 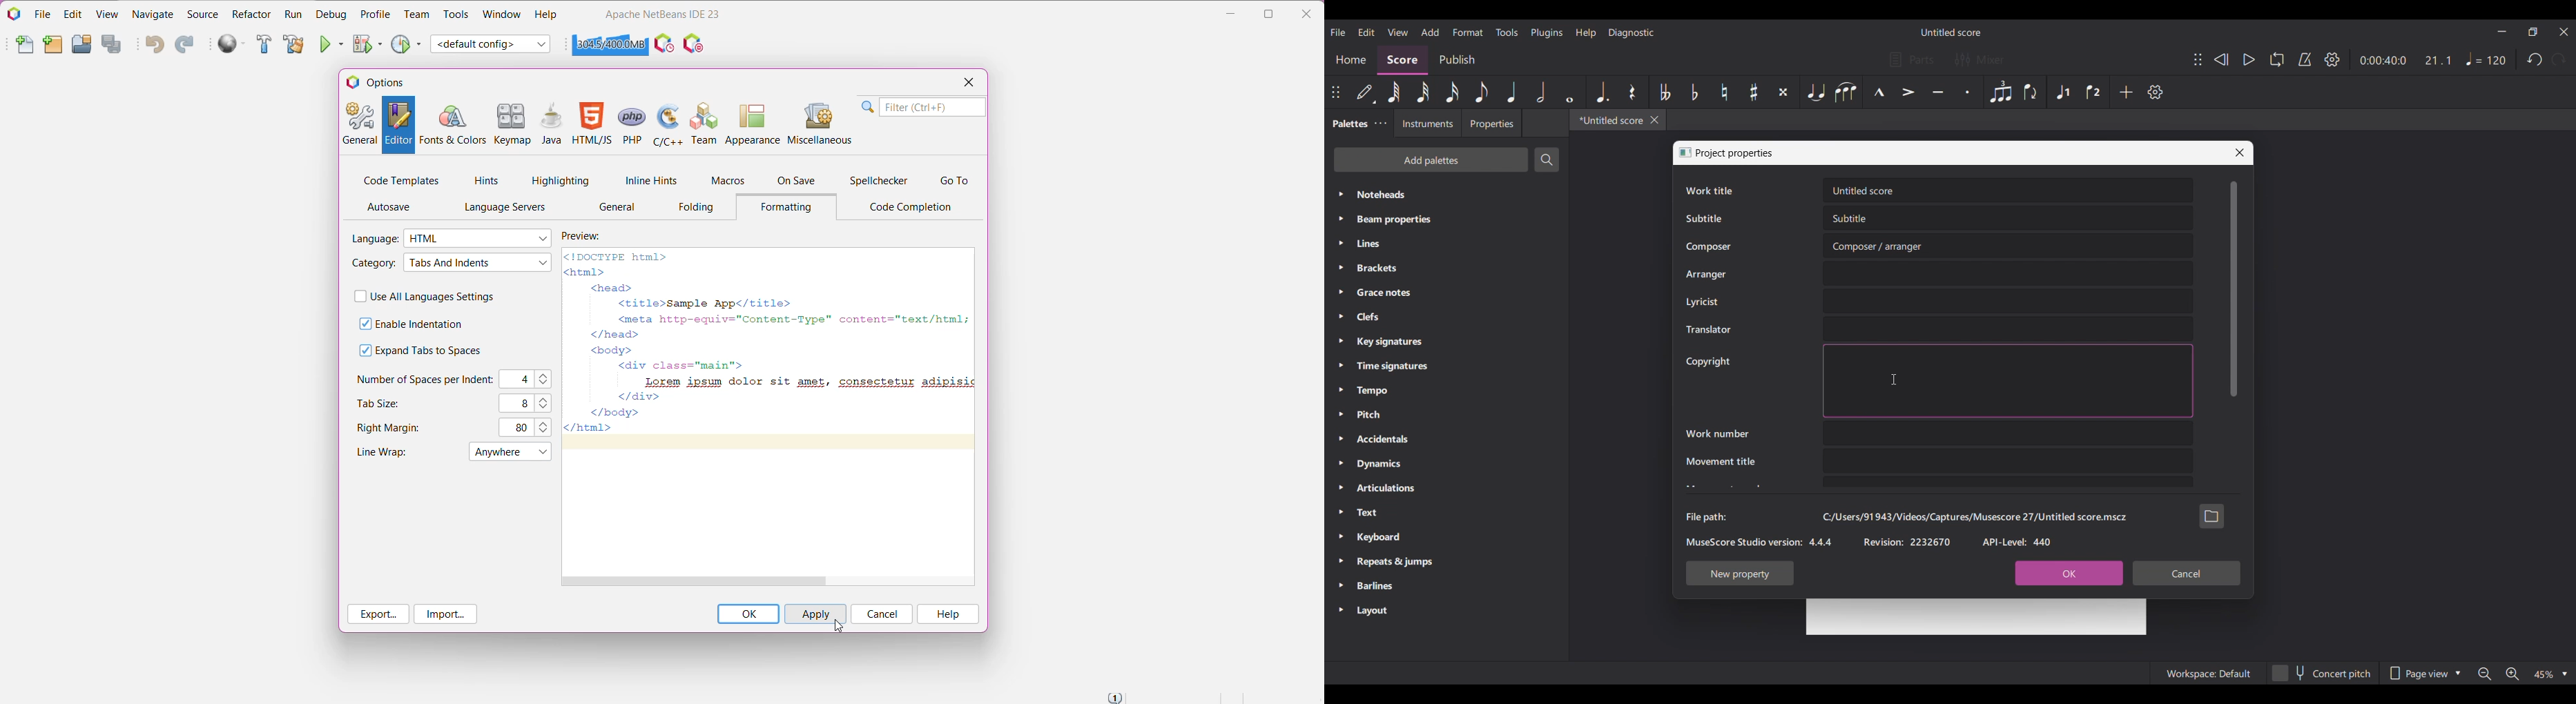 What do you see at coordinates (1481, 92) in the screenshot?
I see `8th note` at bounding box center [1481, 92].